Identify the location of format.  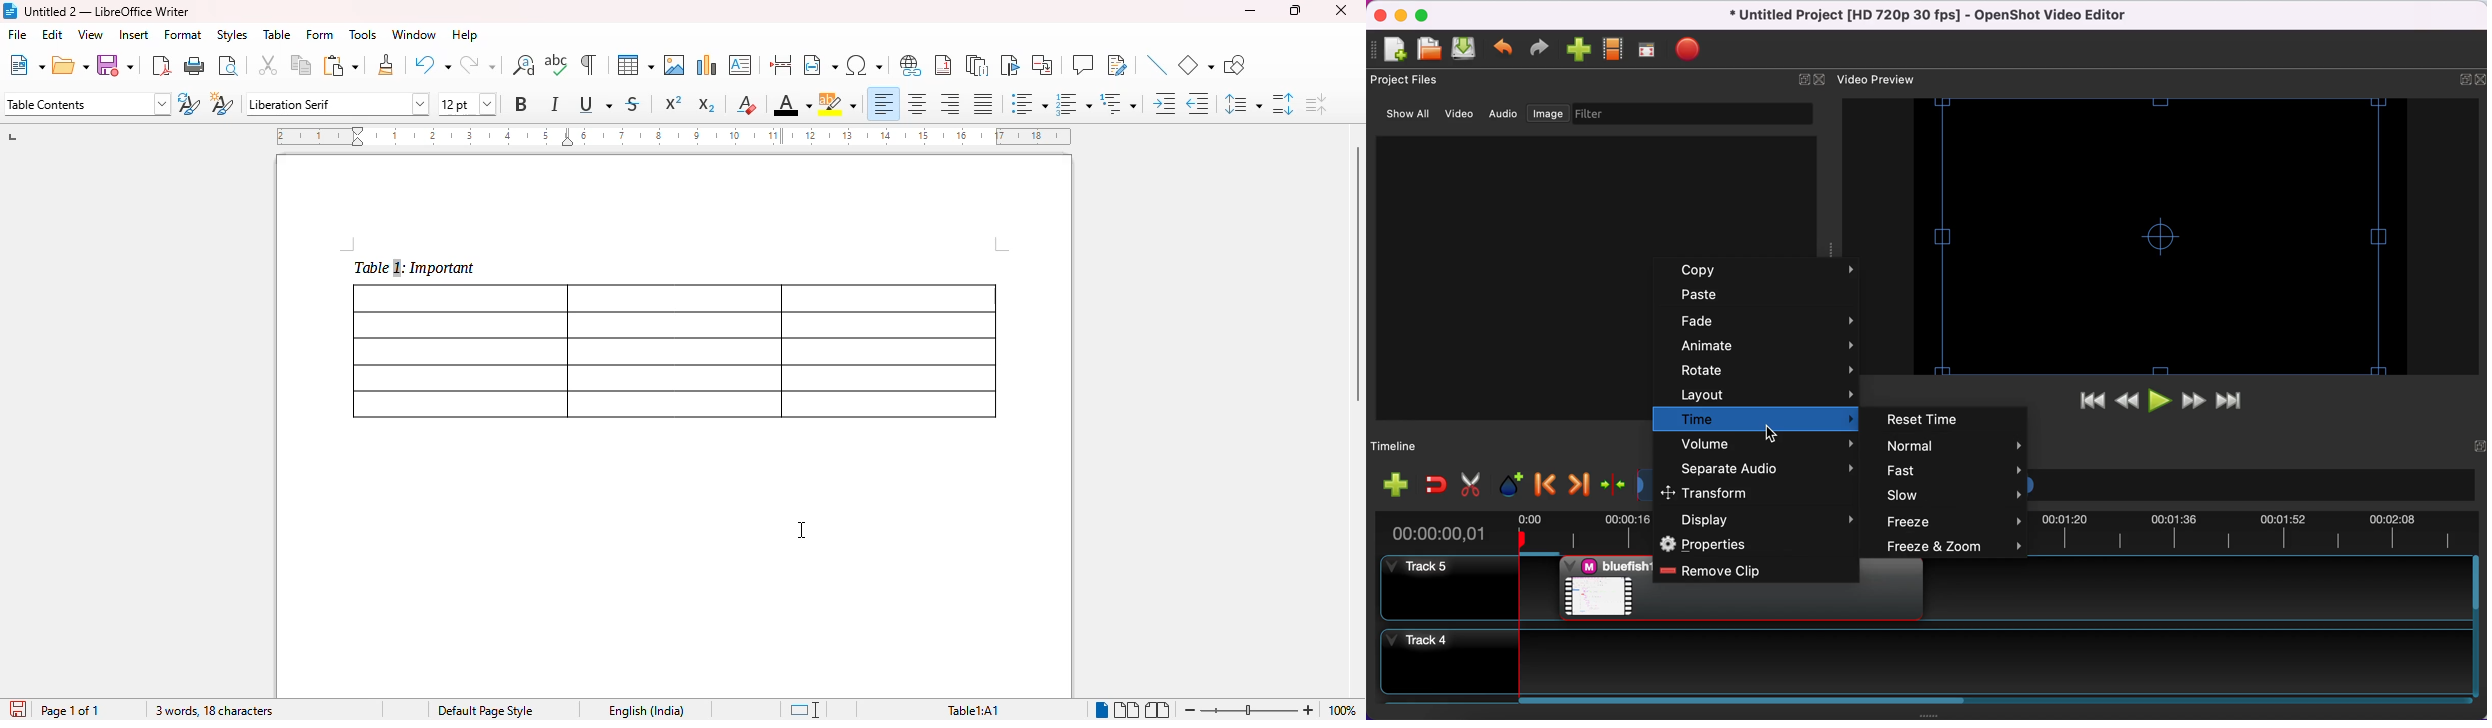
(183, 35).